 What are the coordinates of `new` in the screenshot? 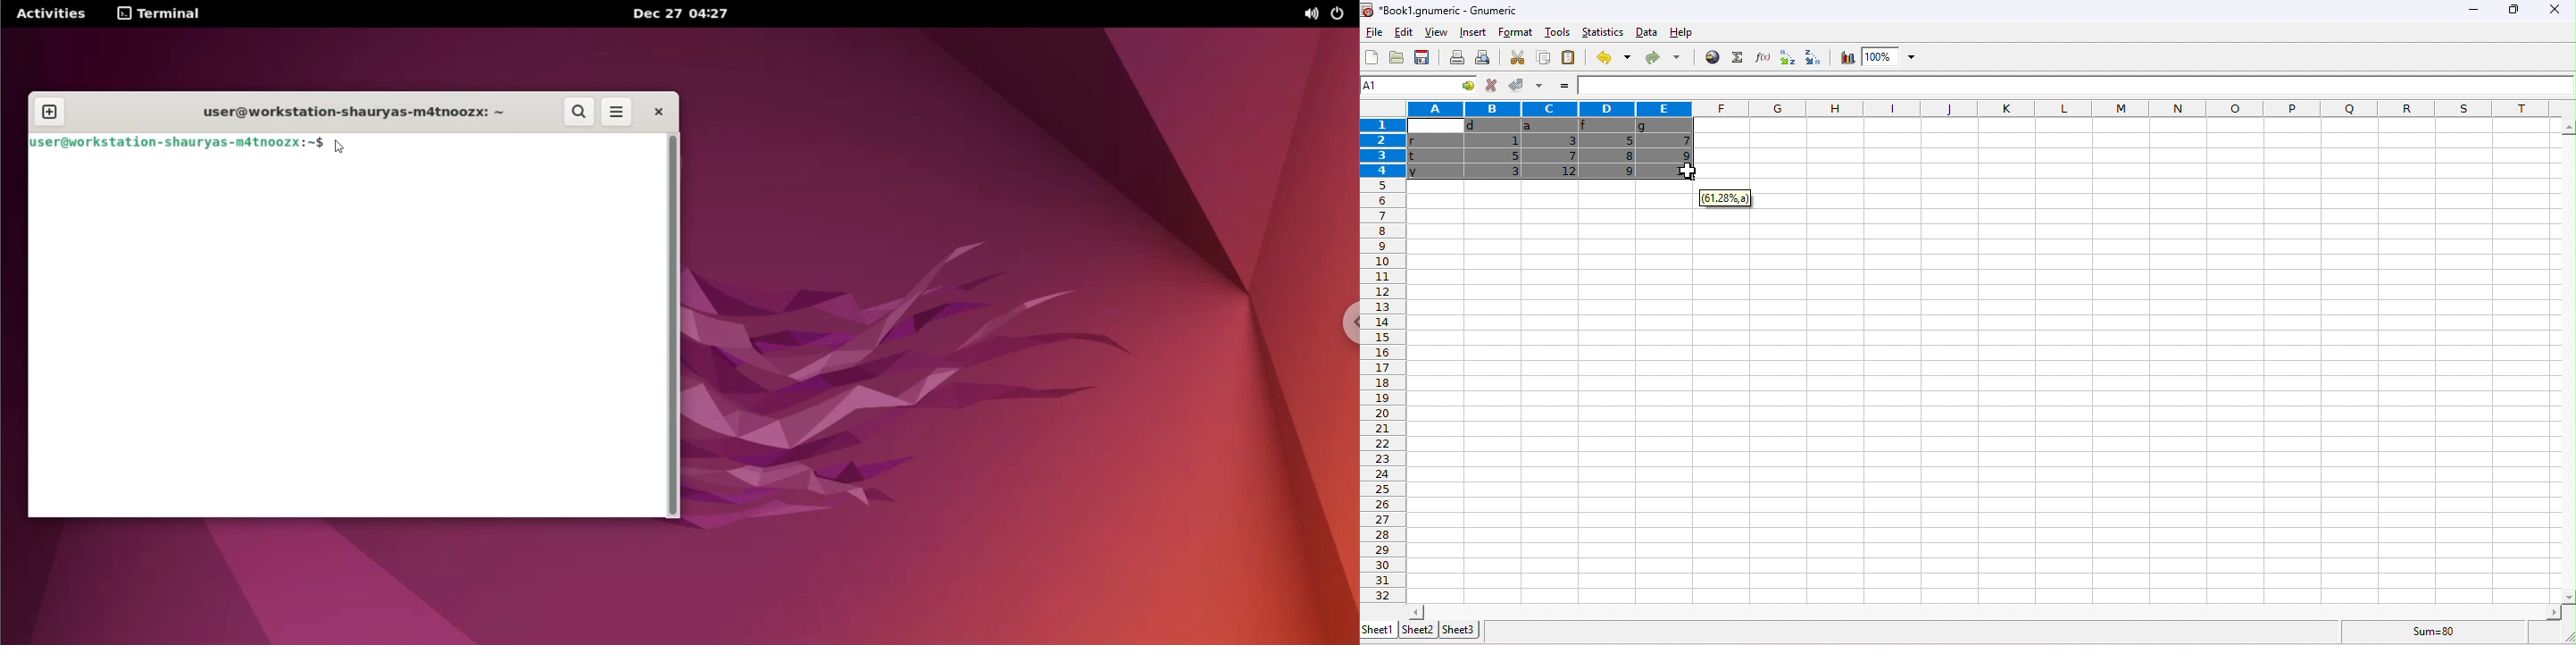 It's located at (1371, 57).